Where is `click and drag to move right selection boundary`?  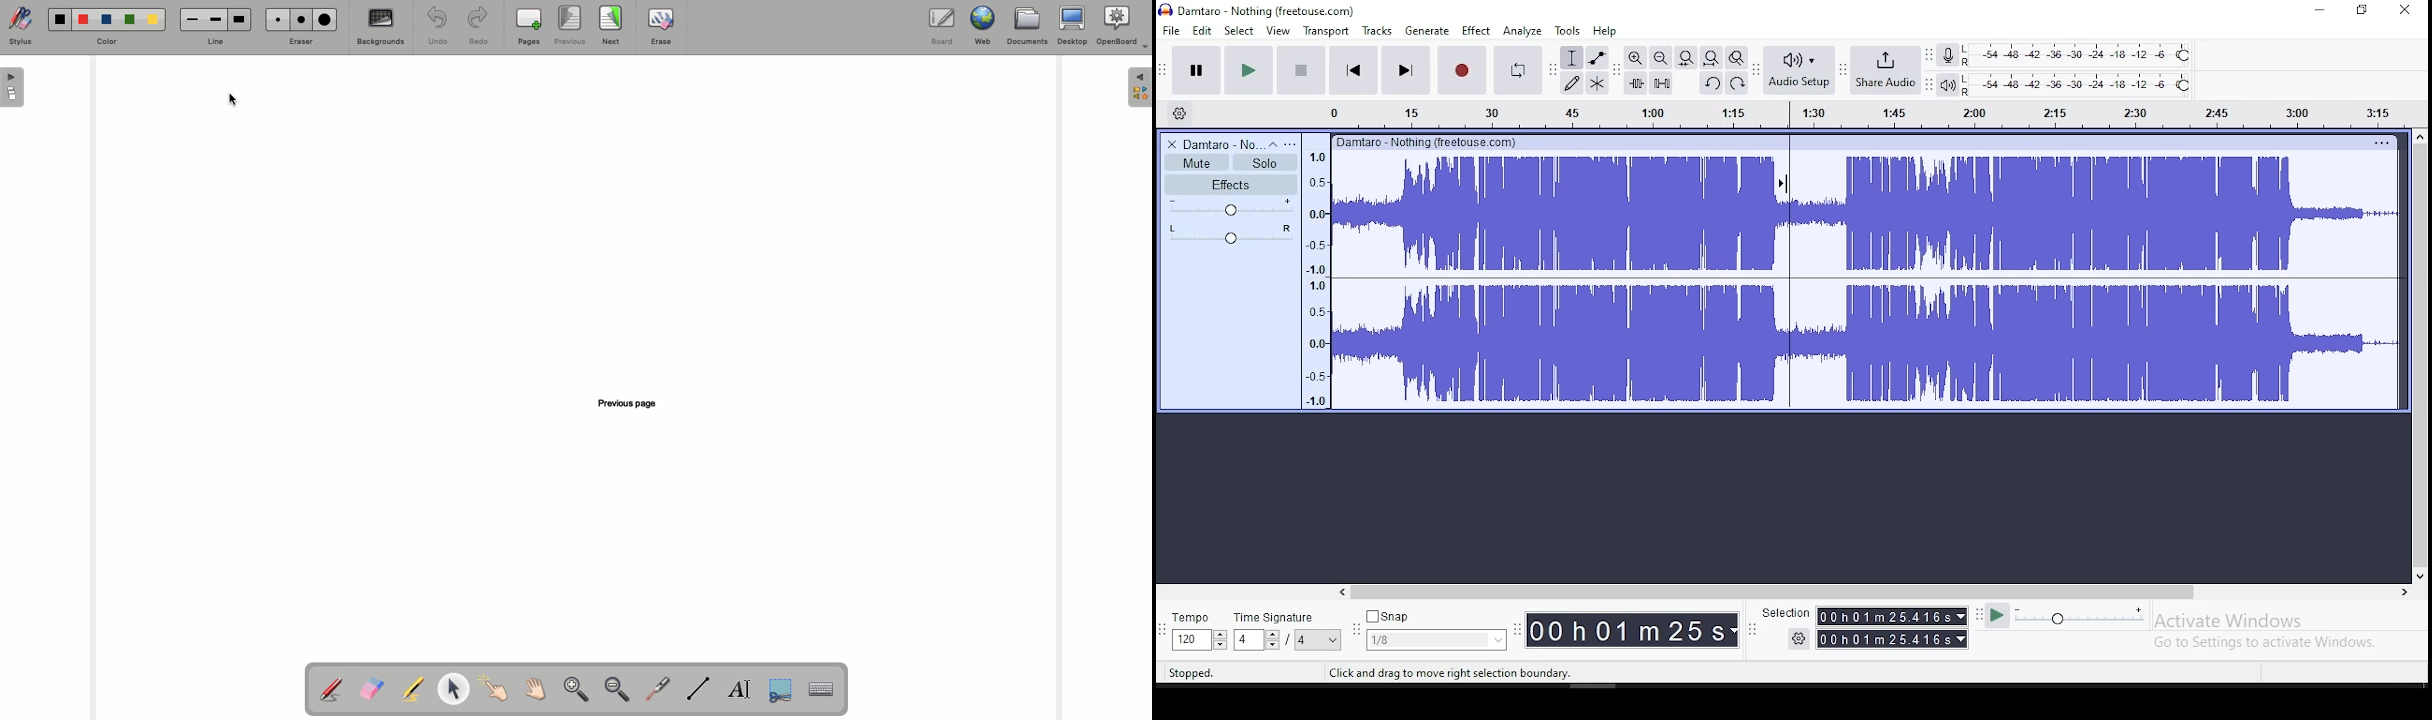
click and drag to move right selection boundary is located at coordinates (1448, 673).